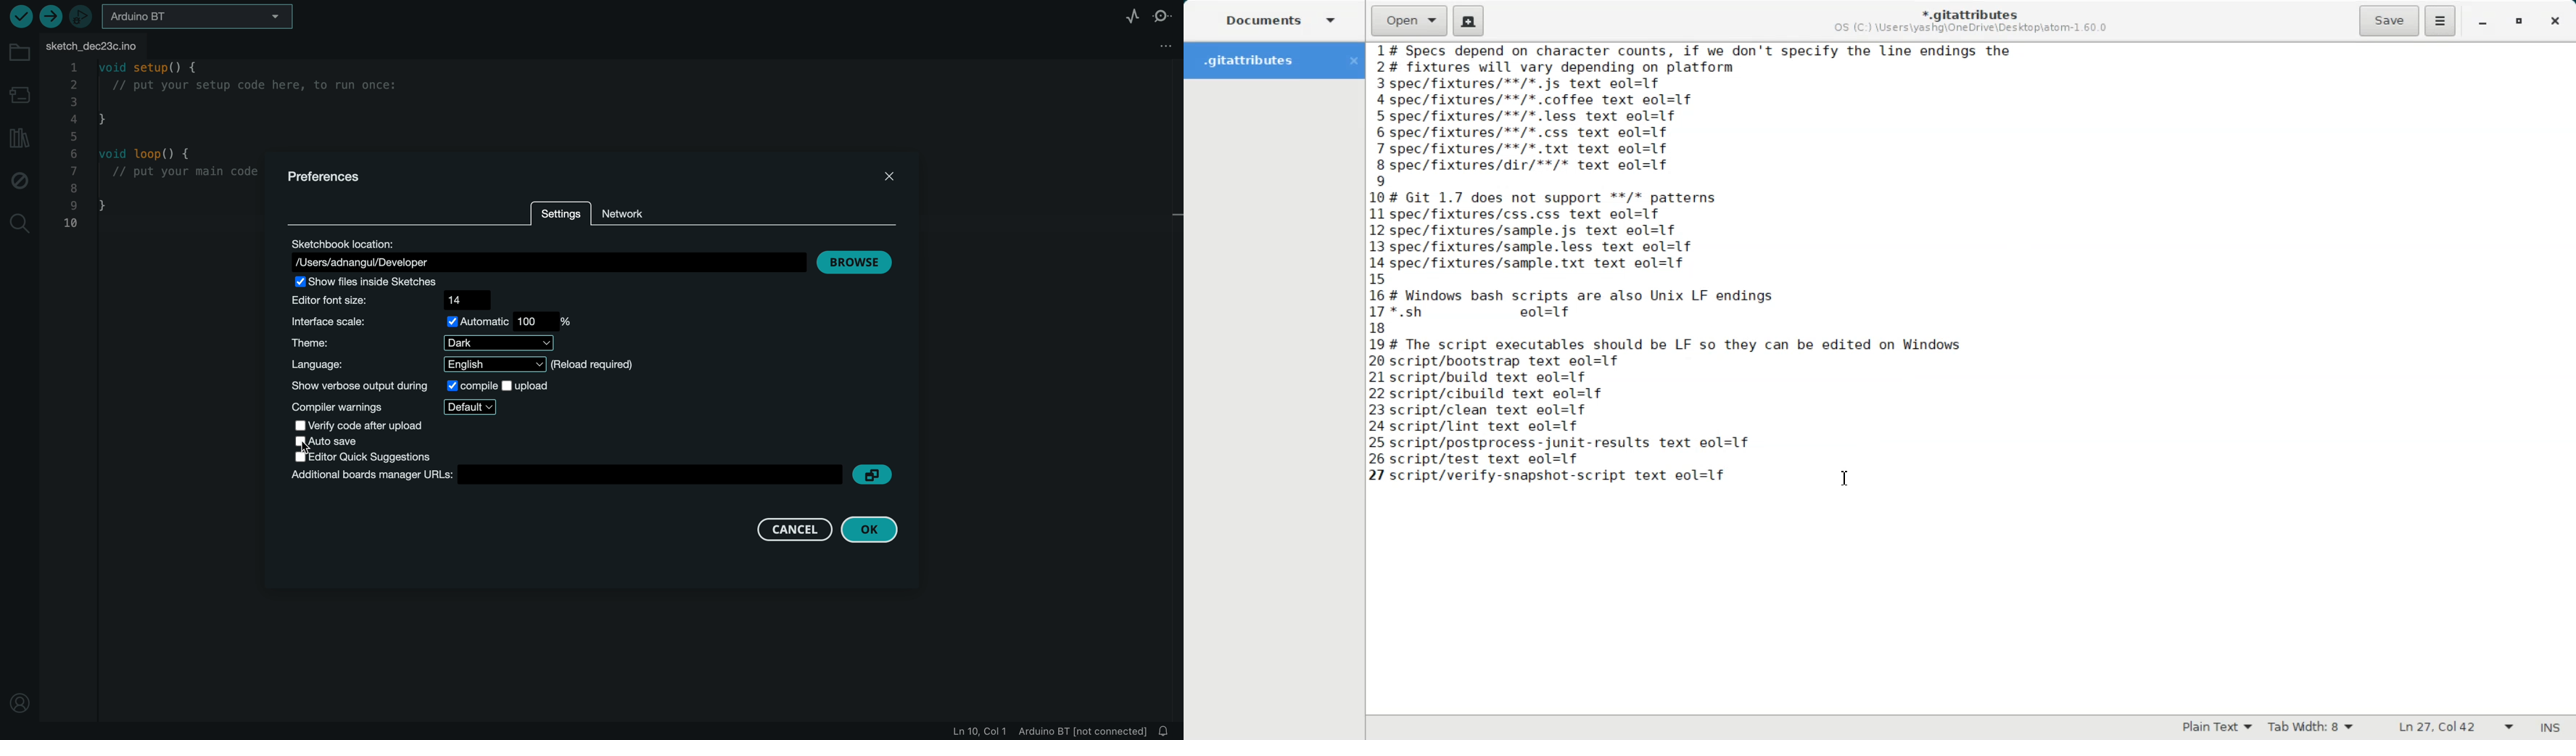 This screenshot has width=2576, height=756. Describe the element at coordinates (381, 281) in the screenshot. I see `show files` at that location.